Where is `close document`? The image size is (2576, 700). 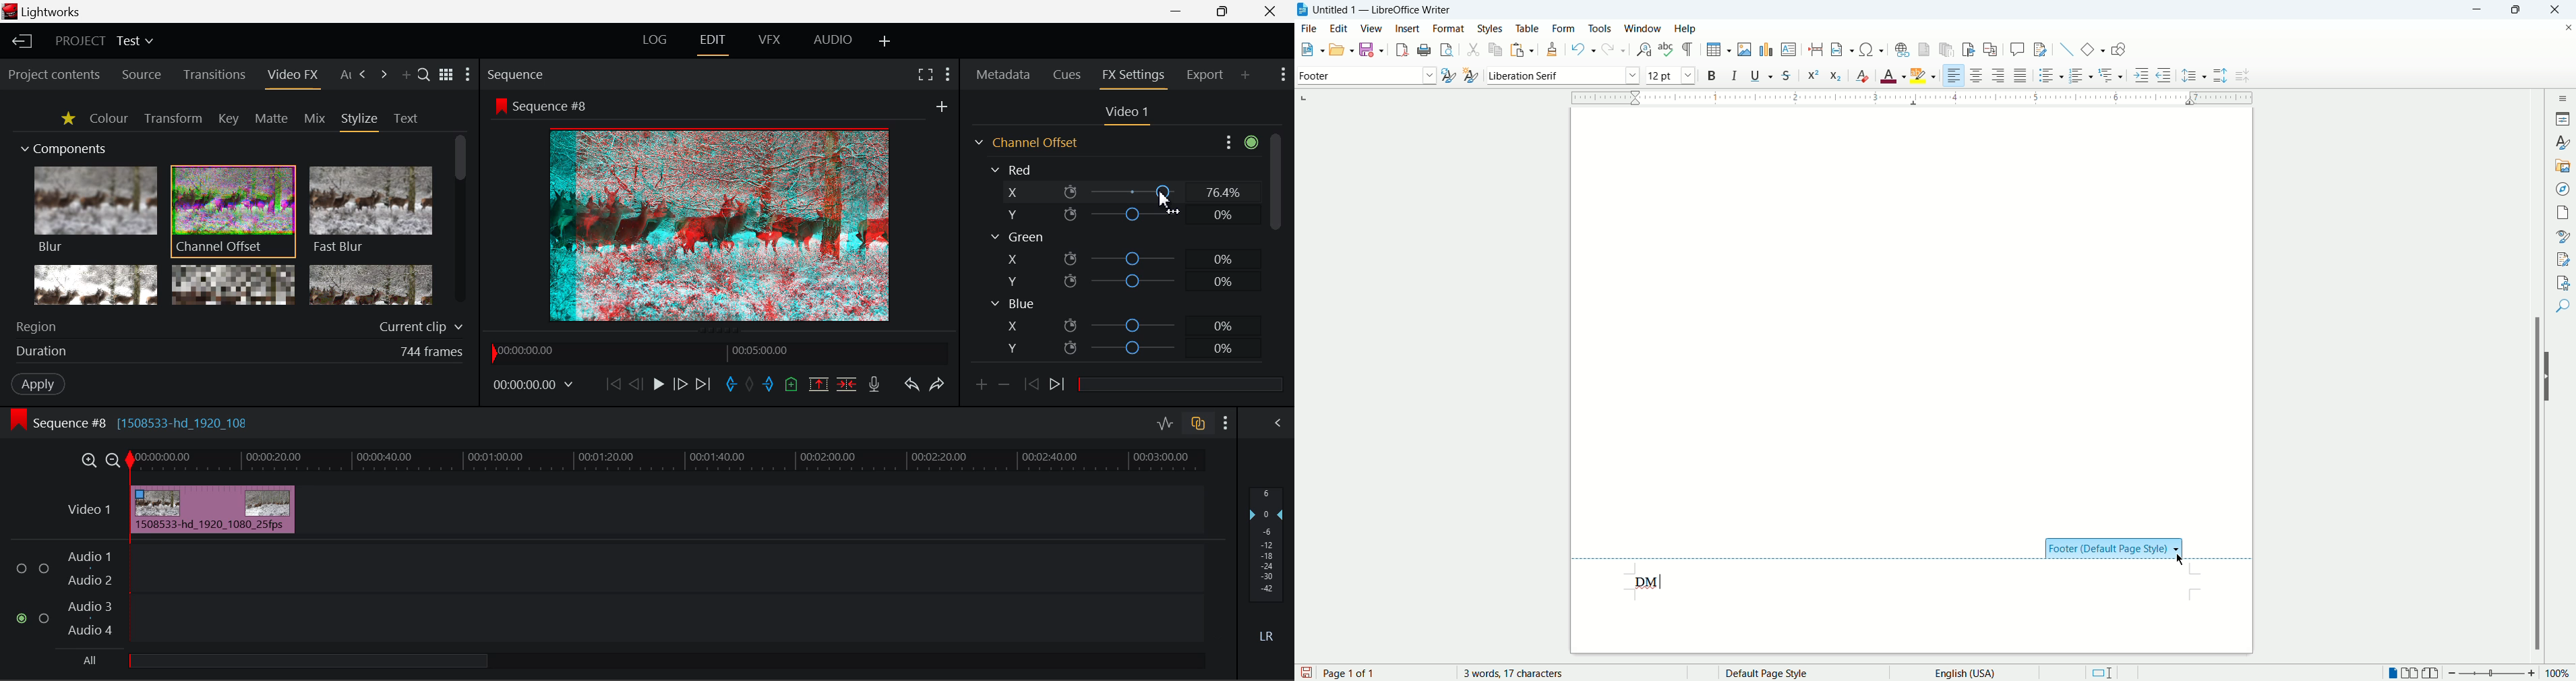
close document is located at coordinates (2565, 26).